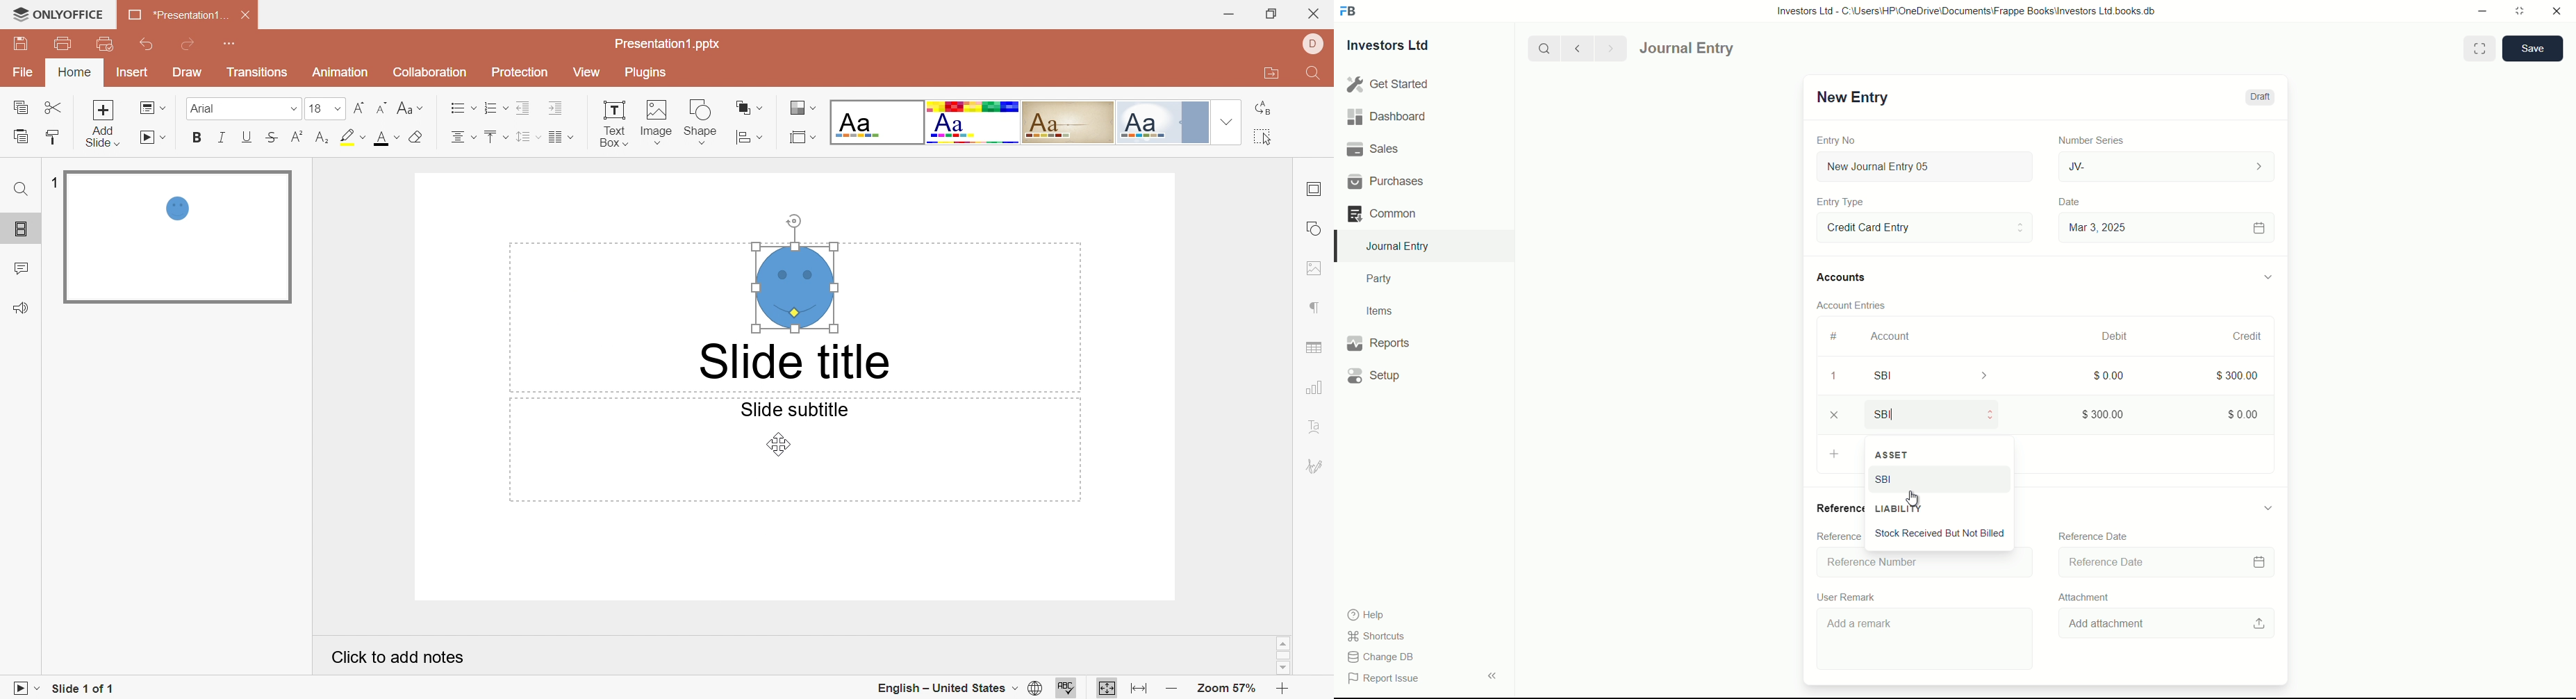 The image size is (2576, 700). I want to click on Highlight color, so click(352, 136).